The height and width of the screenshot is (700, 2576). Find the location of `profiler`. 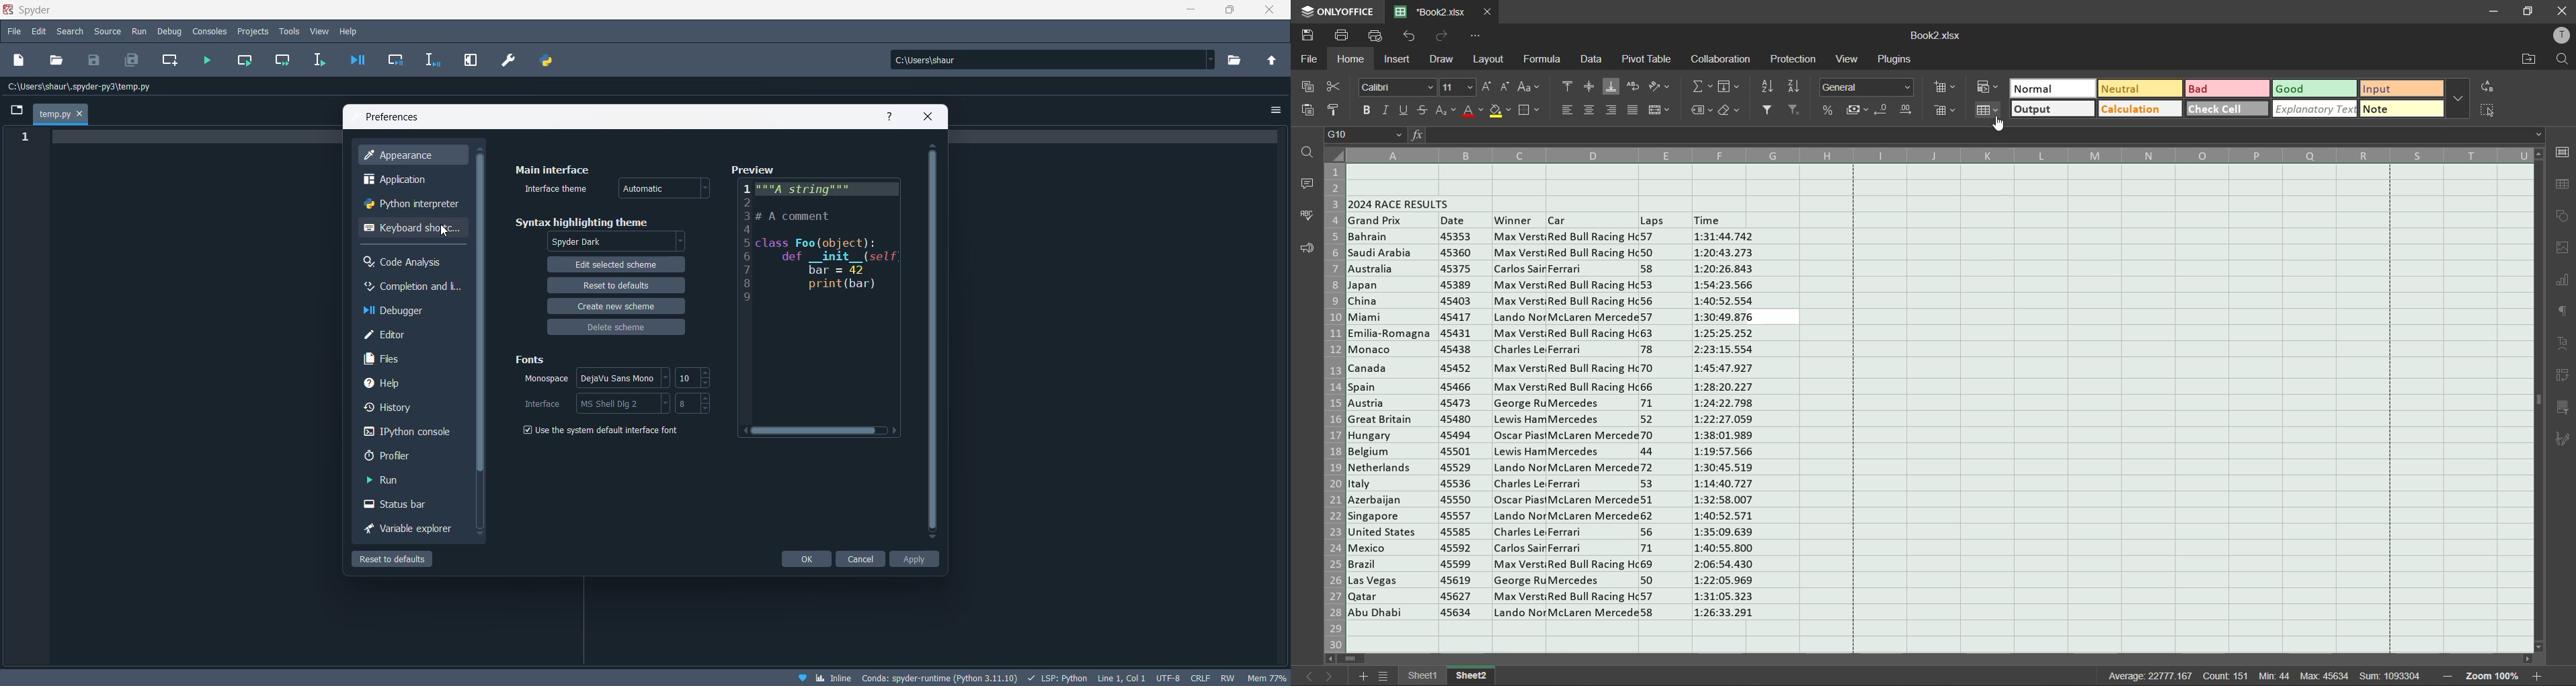

profiler is located at coordinates (400, 459).